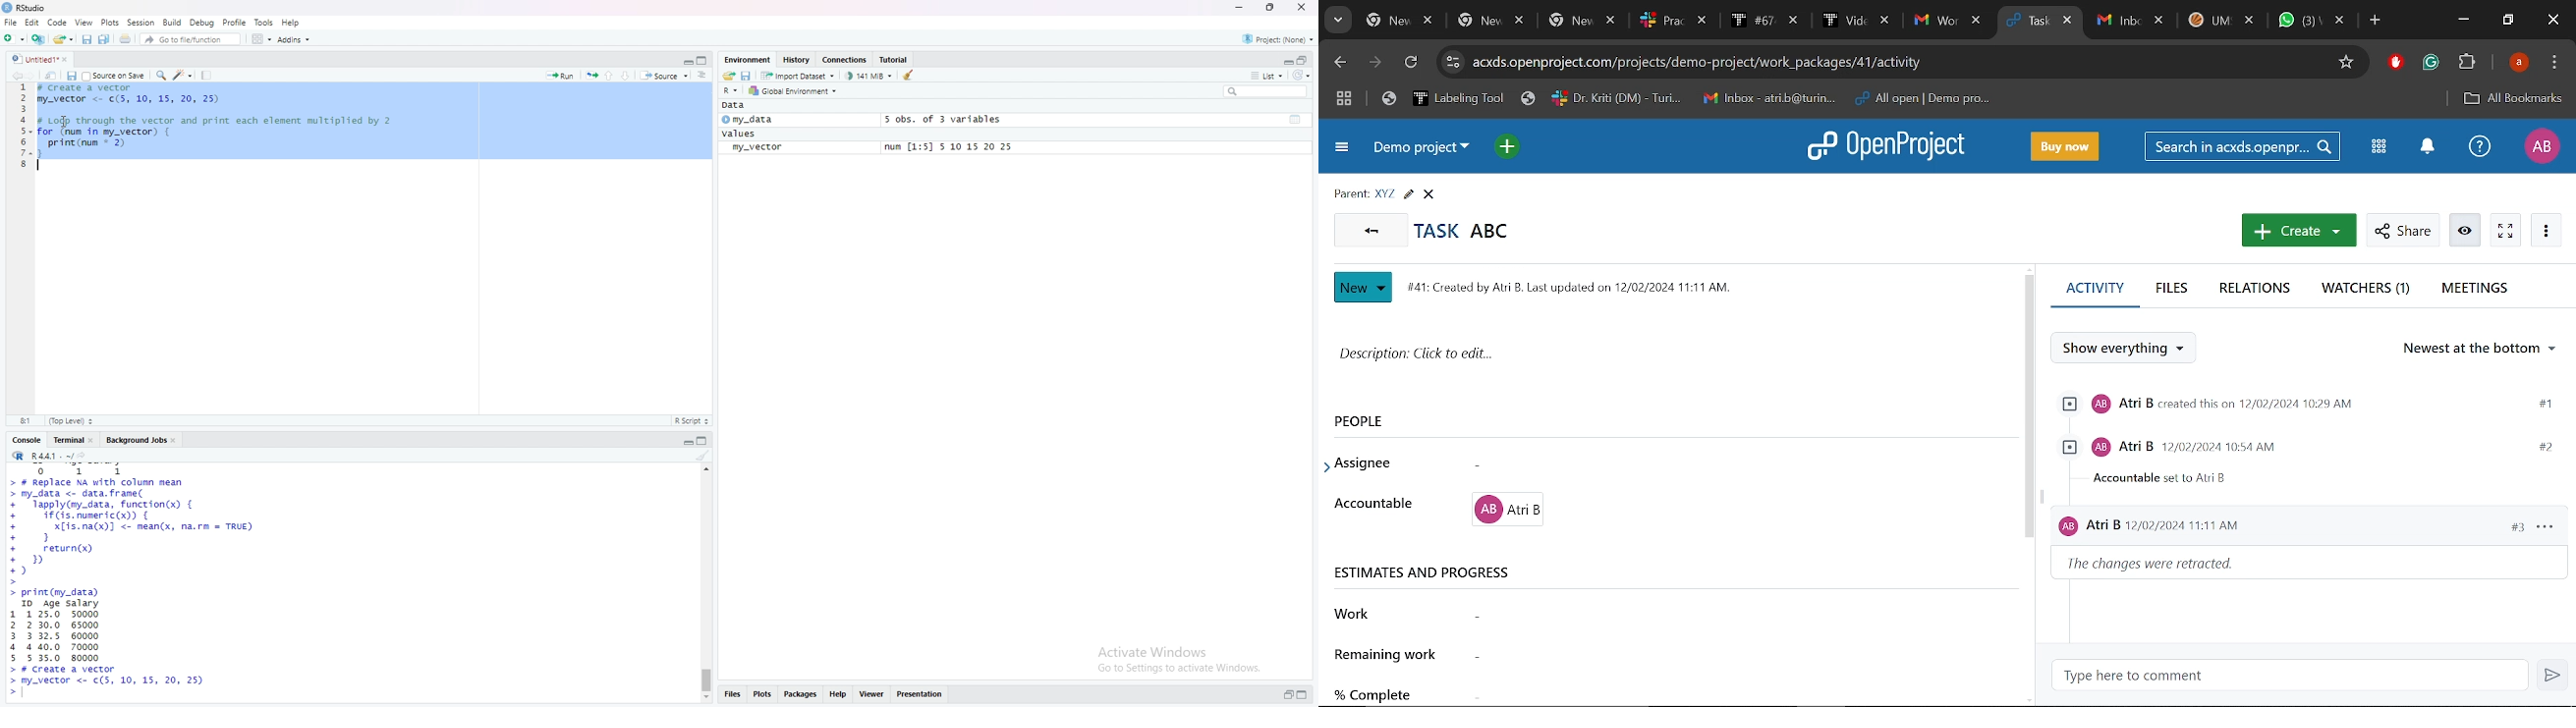 The width and height of the screenshot is (2576, 728). Describe the element at coordinates (840, 693) in the screenshot. I see `help` at that location.